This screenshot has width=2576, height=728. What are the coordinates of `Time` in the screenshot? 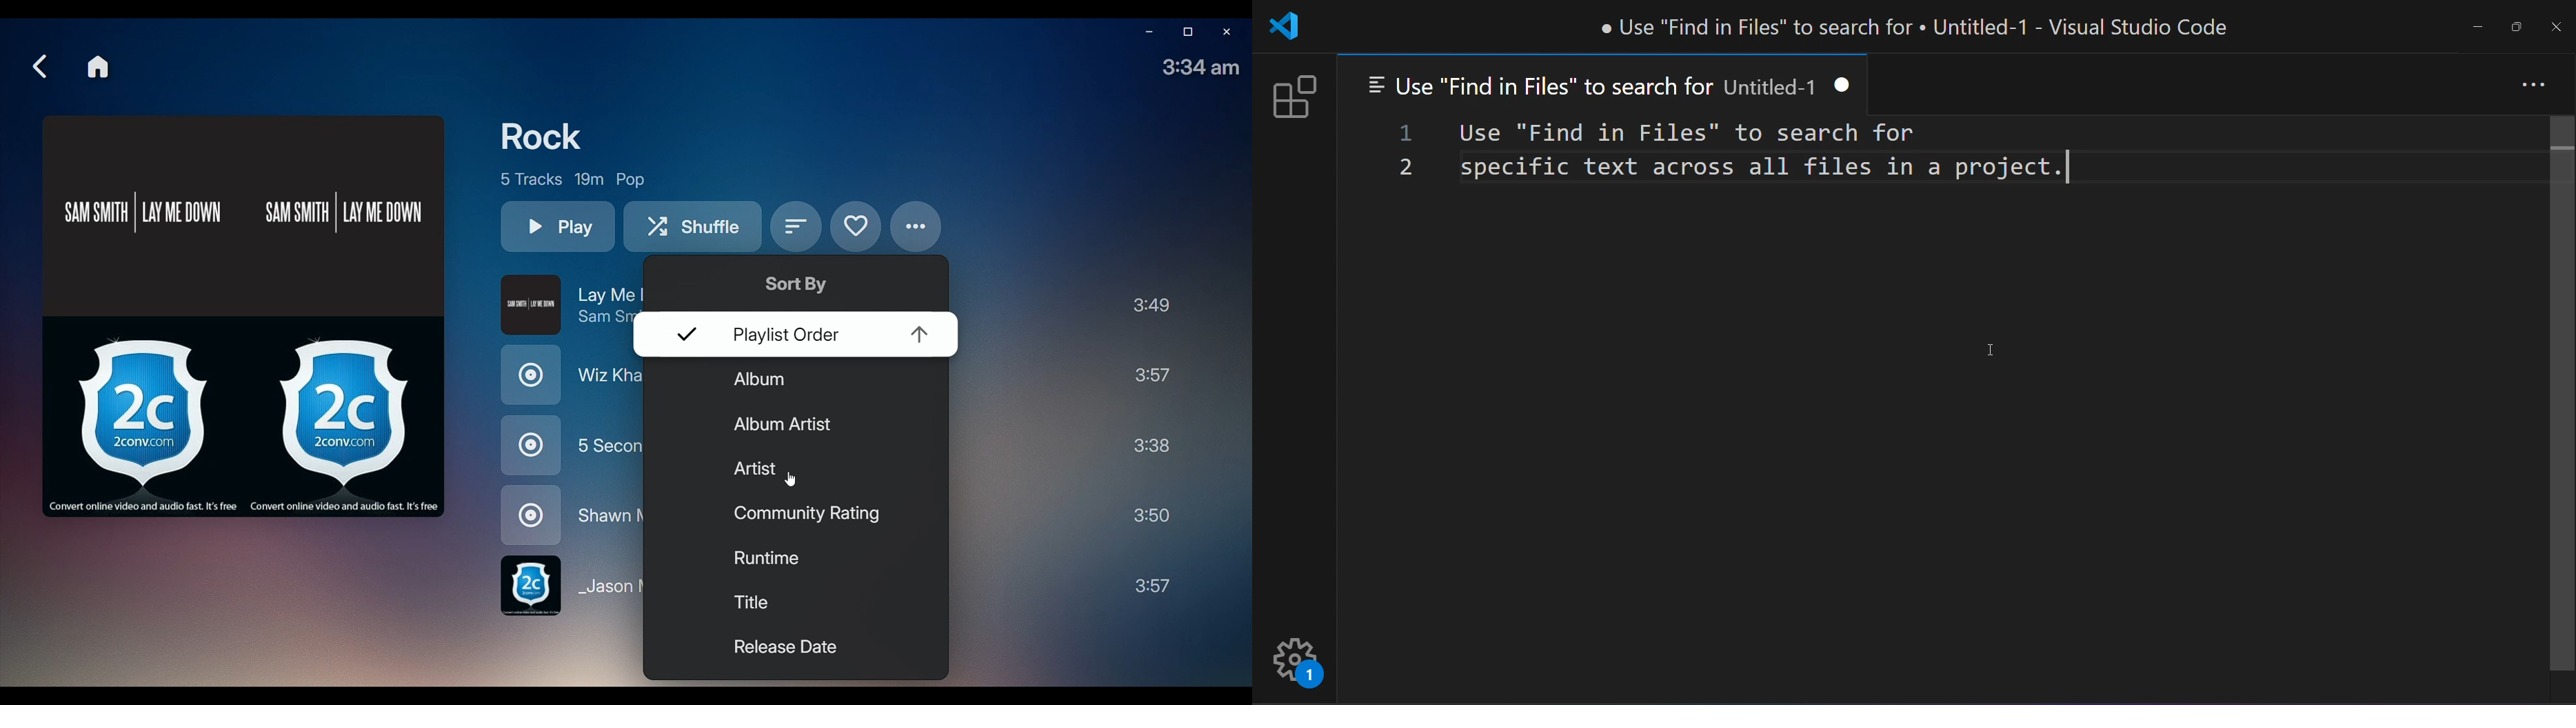 It's located at (1155, 446).